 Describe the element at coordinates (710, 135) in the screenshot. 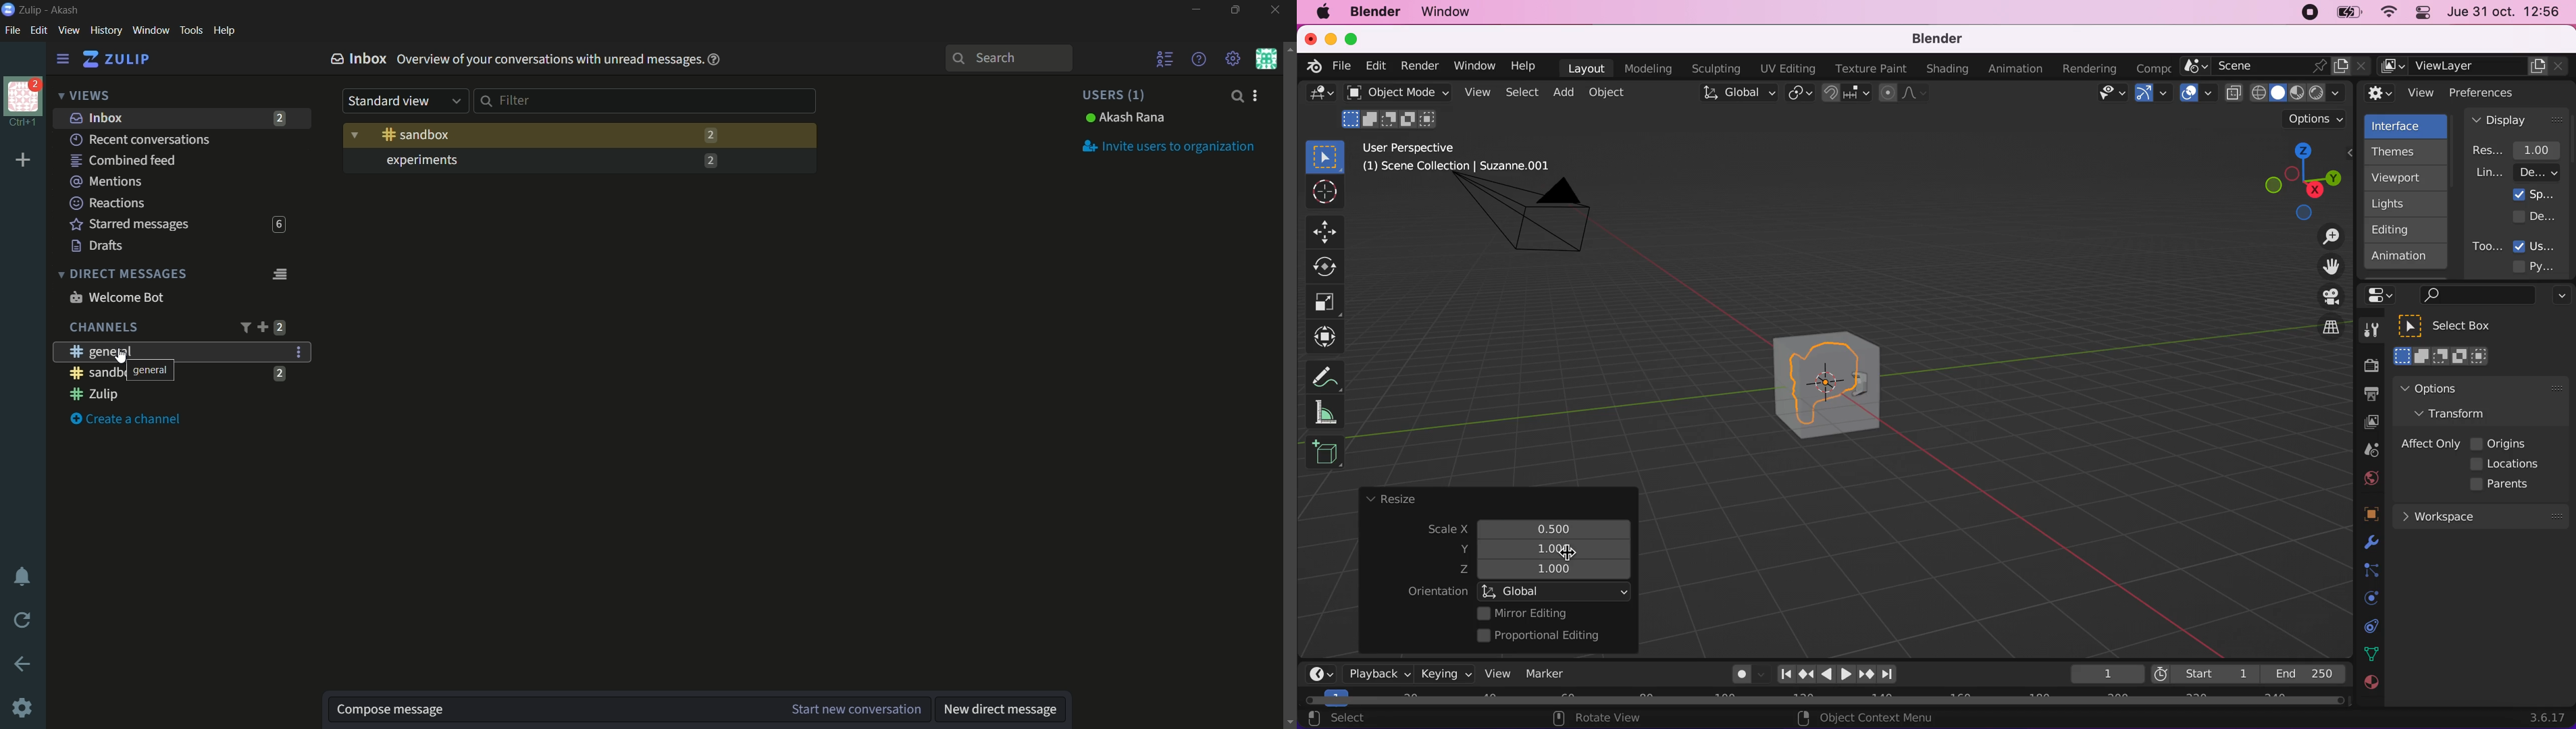

I see `2 unread messages` at that location.